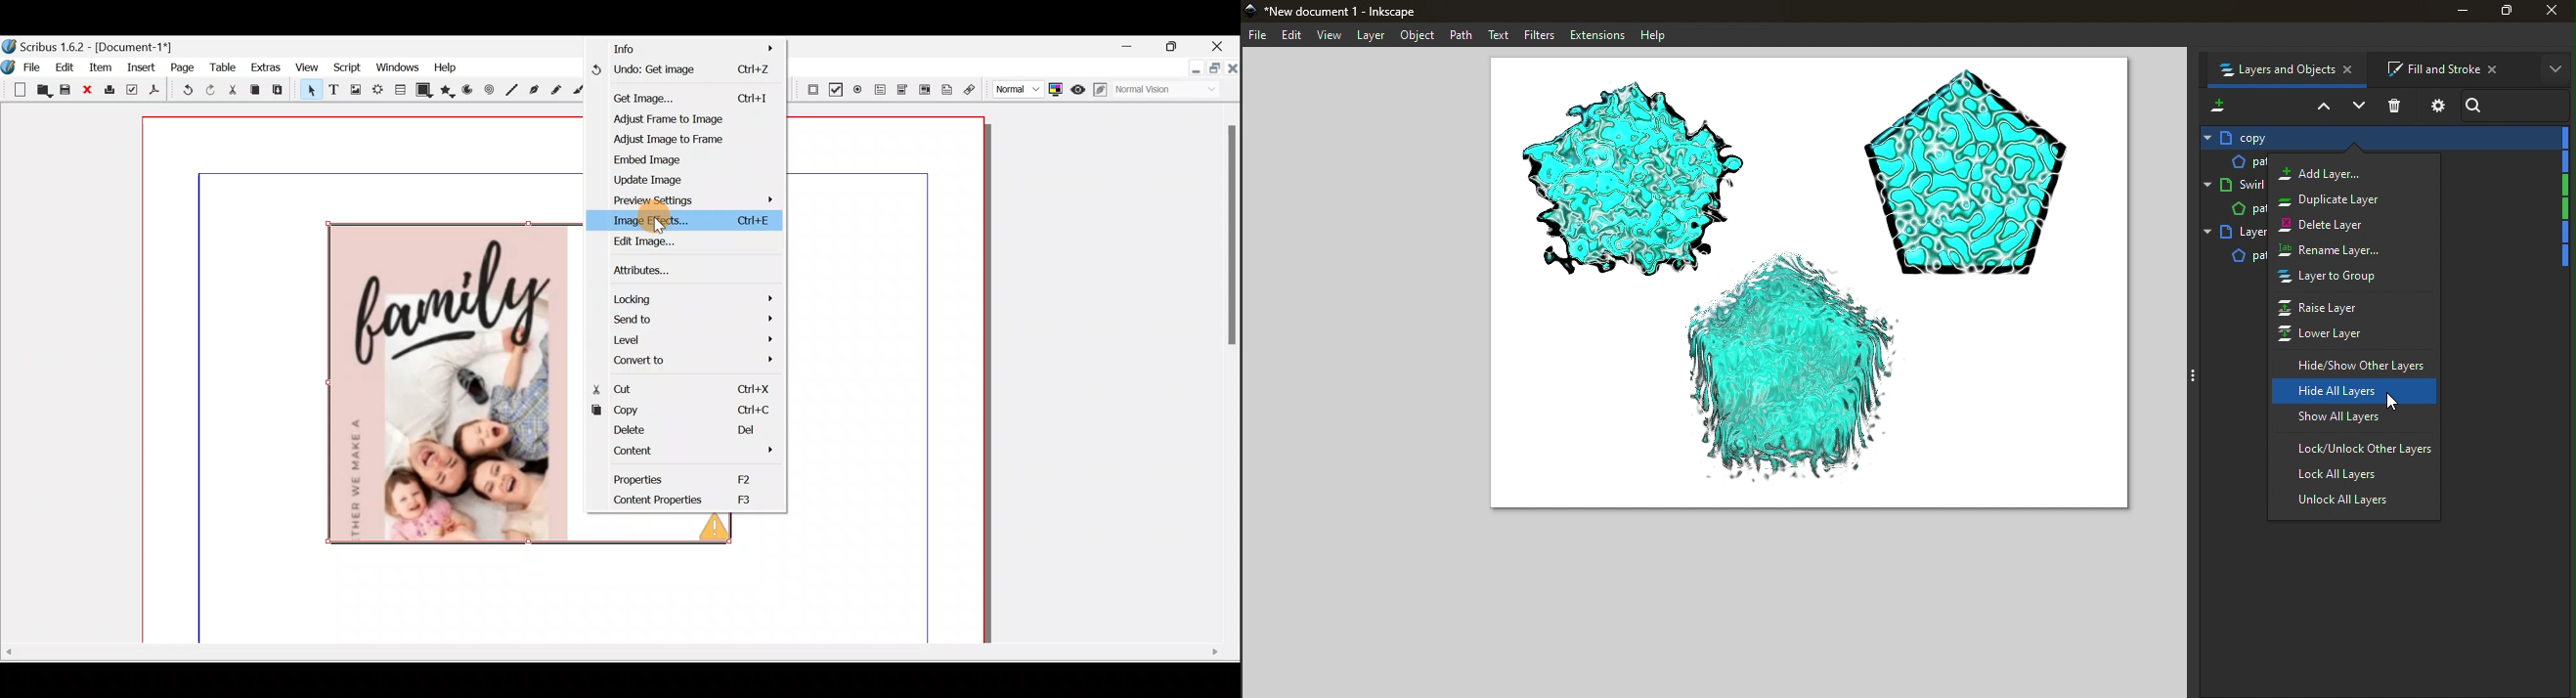  Describe the element at coordinates (681, 244) in the screenshot. I see `Edit image` at that location.